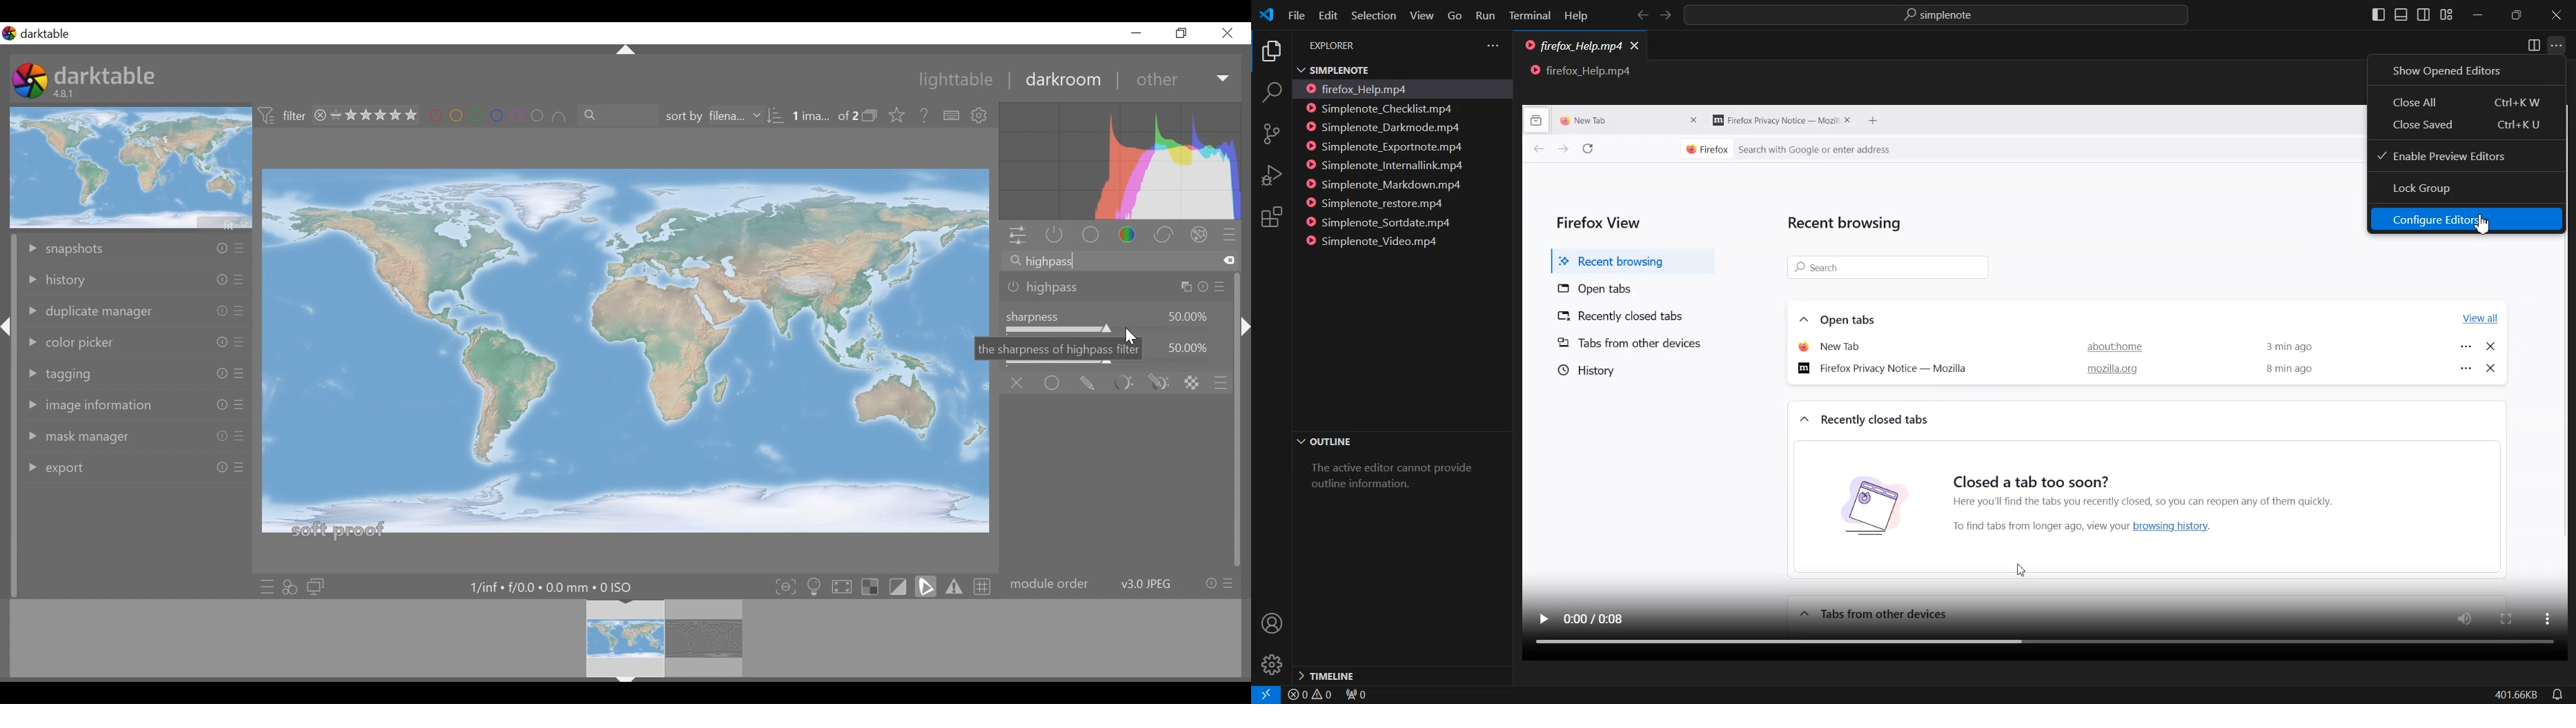  What do you see at coordinates (1422, 15) in the screenshot?
I see `View` at bounding box center [1422, 15].